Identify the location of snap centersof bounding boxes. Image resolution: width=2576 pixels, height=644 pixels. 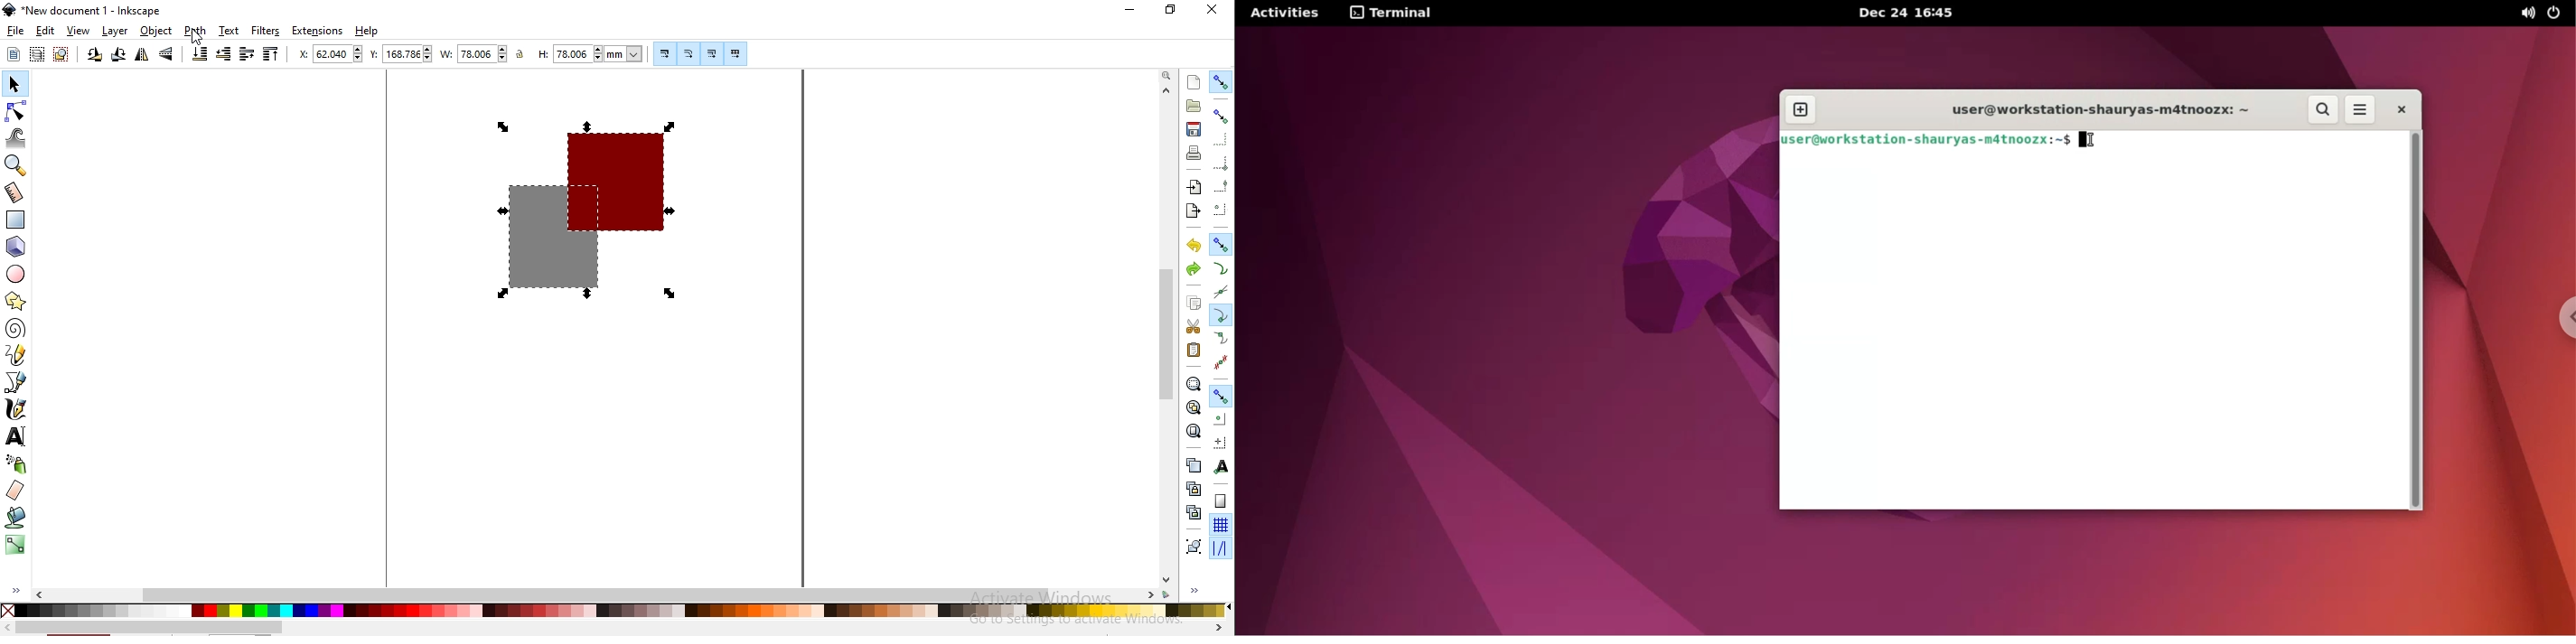
(1219, 210).